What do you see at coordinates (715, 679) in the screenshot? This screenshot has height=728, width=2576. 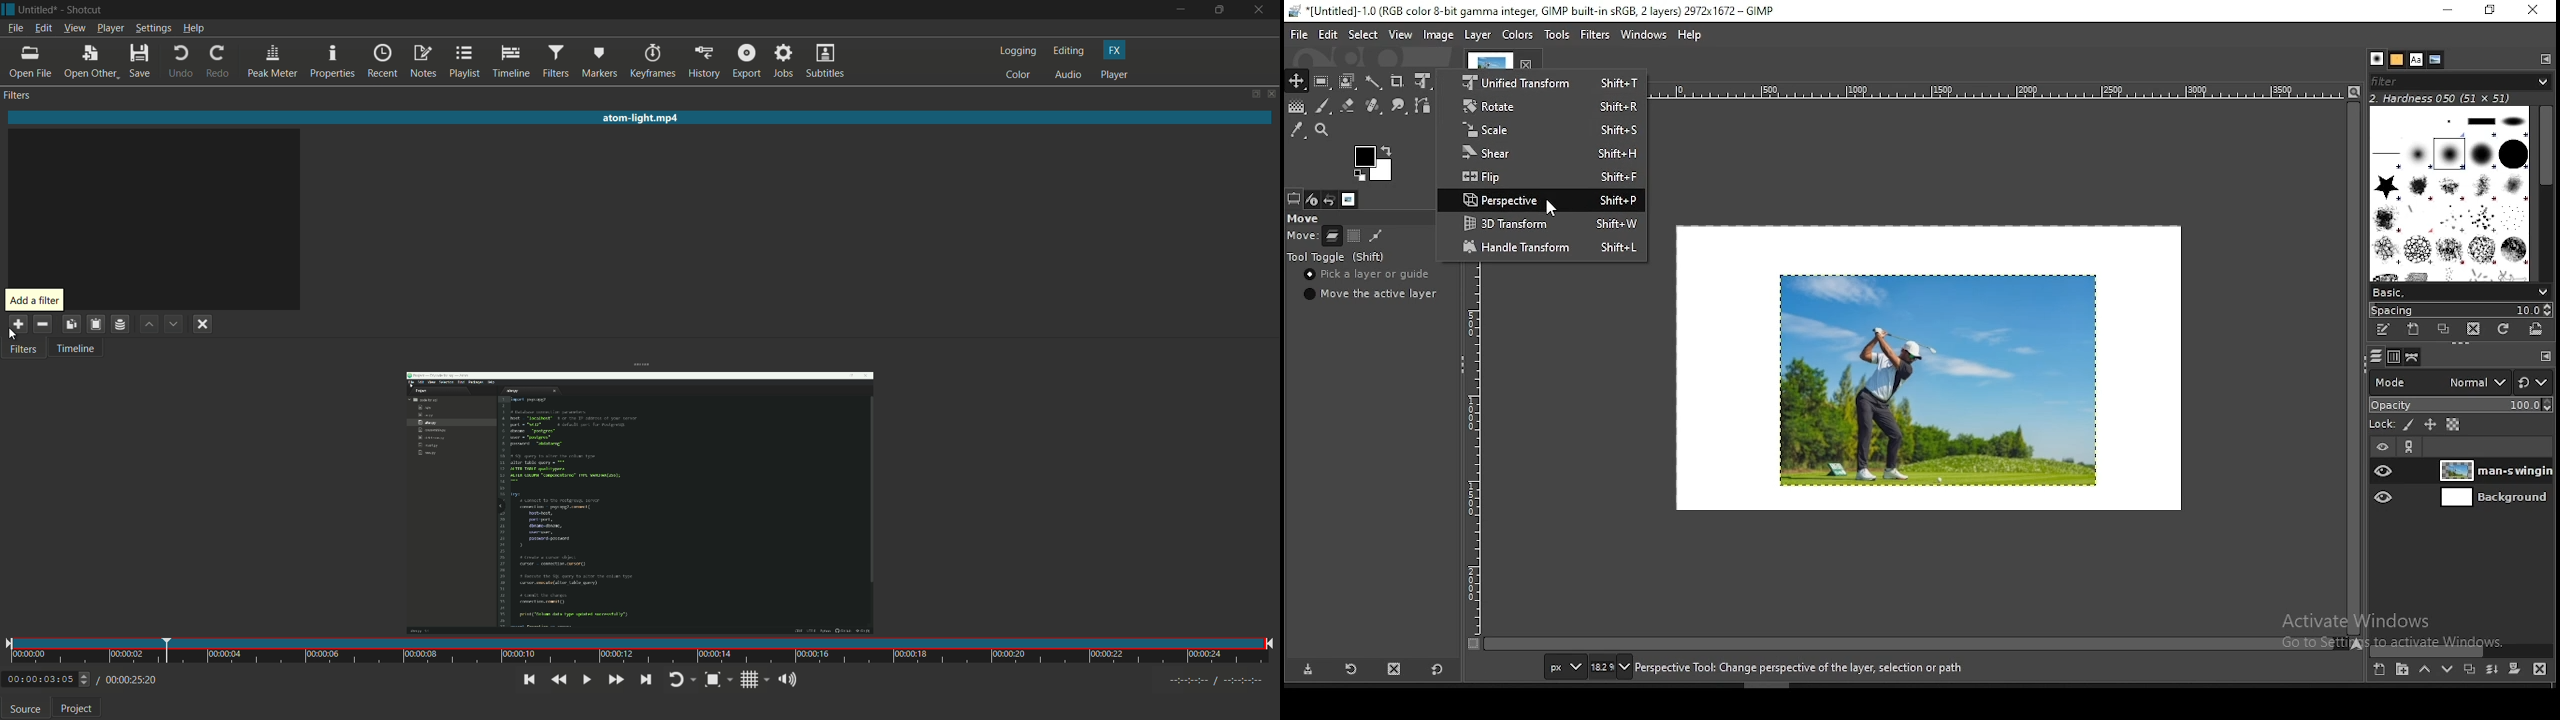 I see `toggle zoom` at bounding box center [715, 679].